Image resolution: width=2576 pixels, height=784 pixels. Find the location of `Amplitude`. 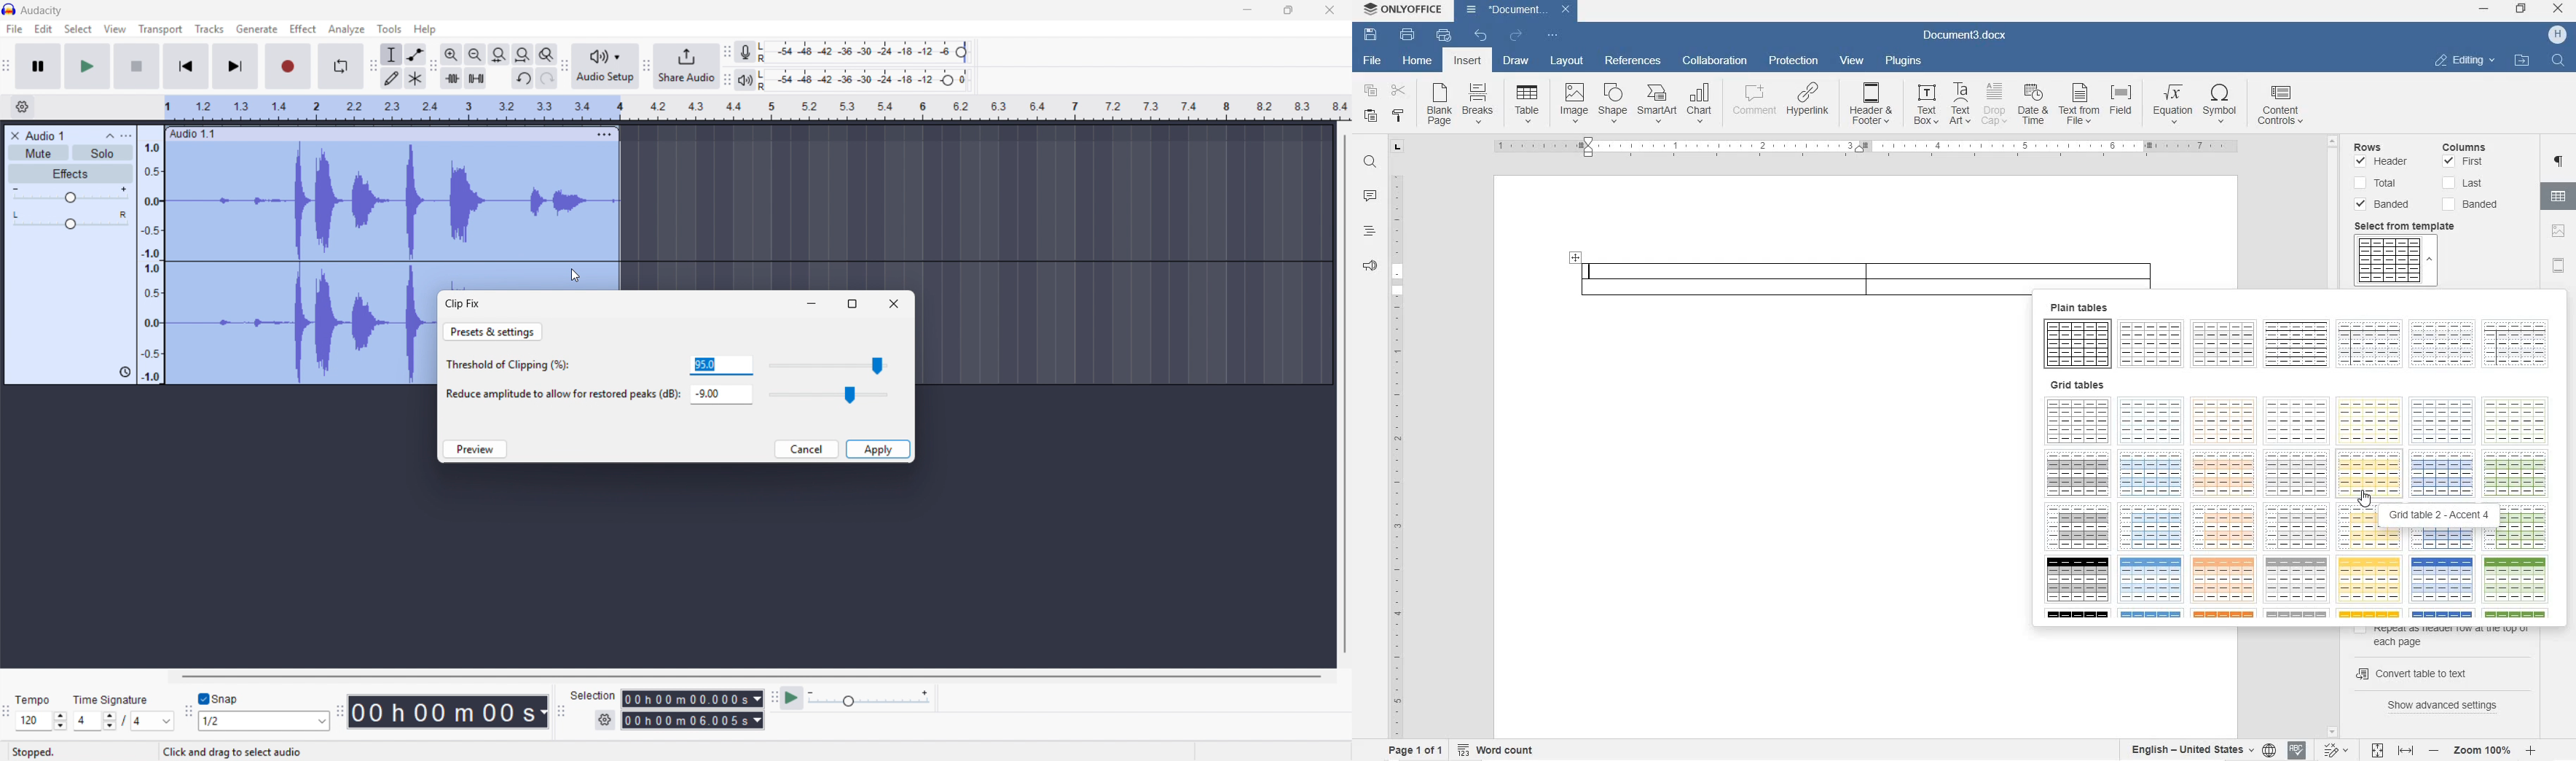

Amplitude is located at coordinates (150, 255).